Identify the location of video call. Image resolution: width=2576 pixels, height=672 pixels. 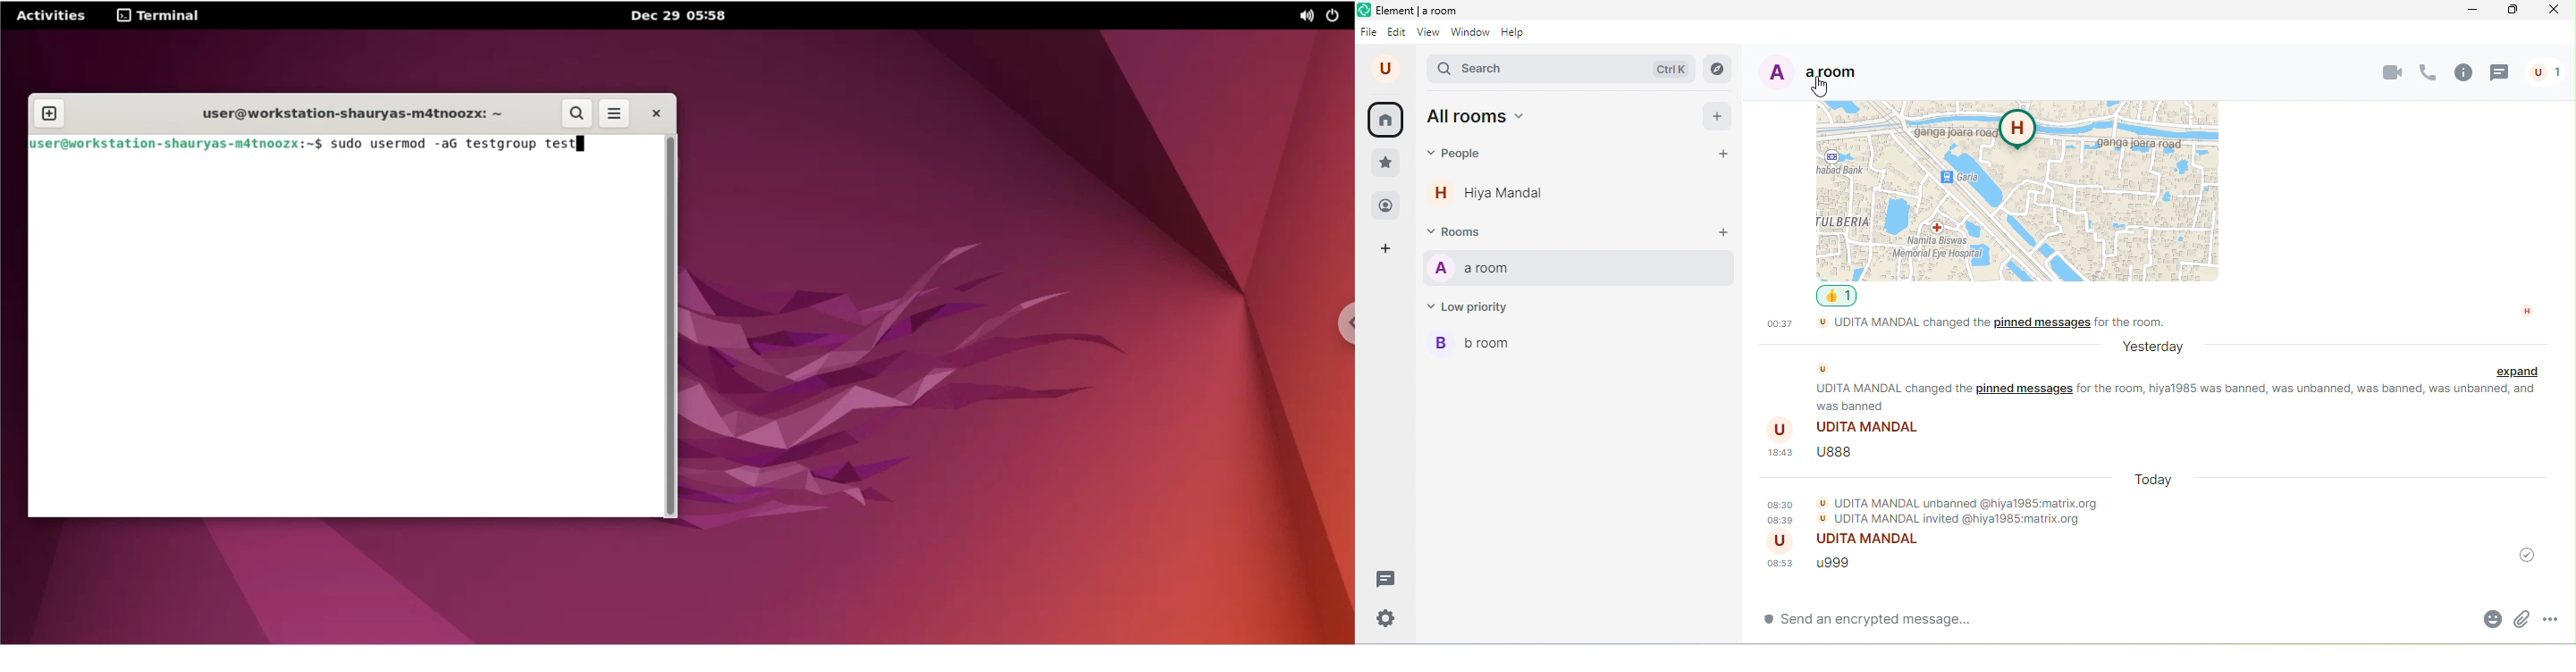
(2392, 73).